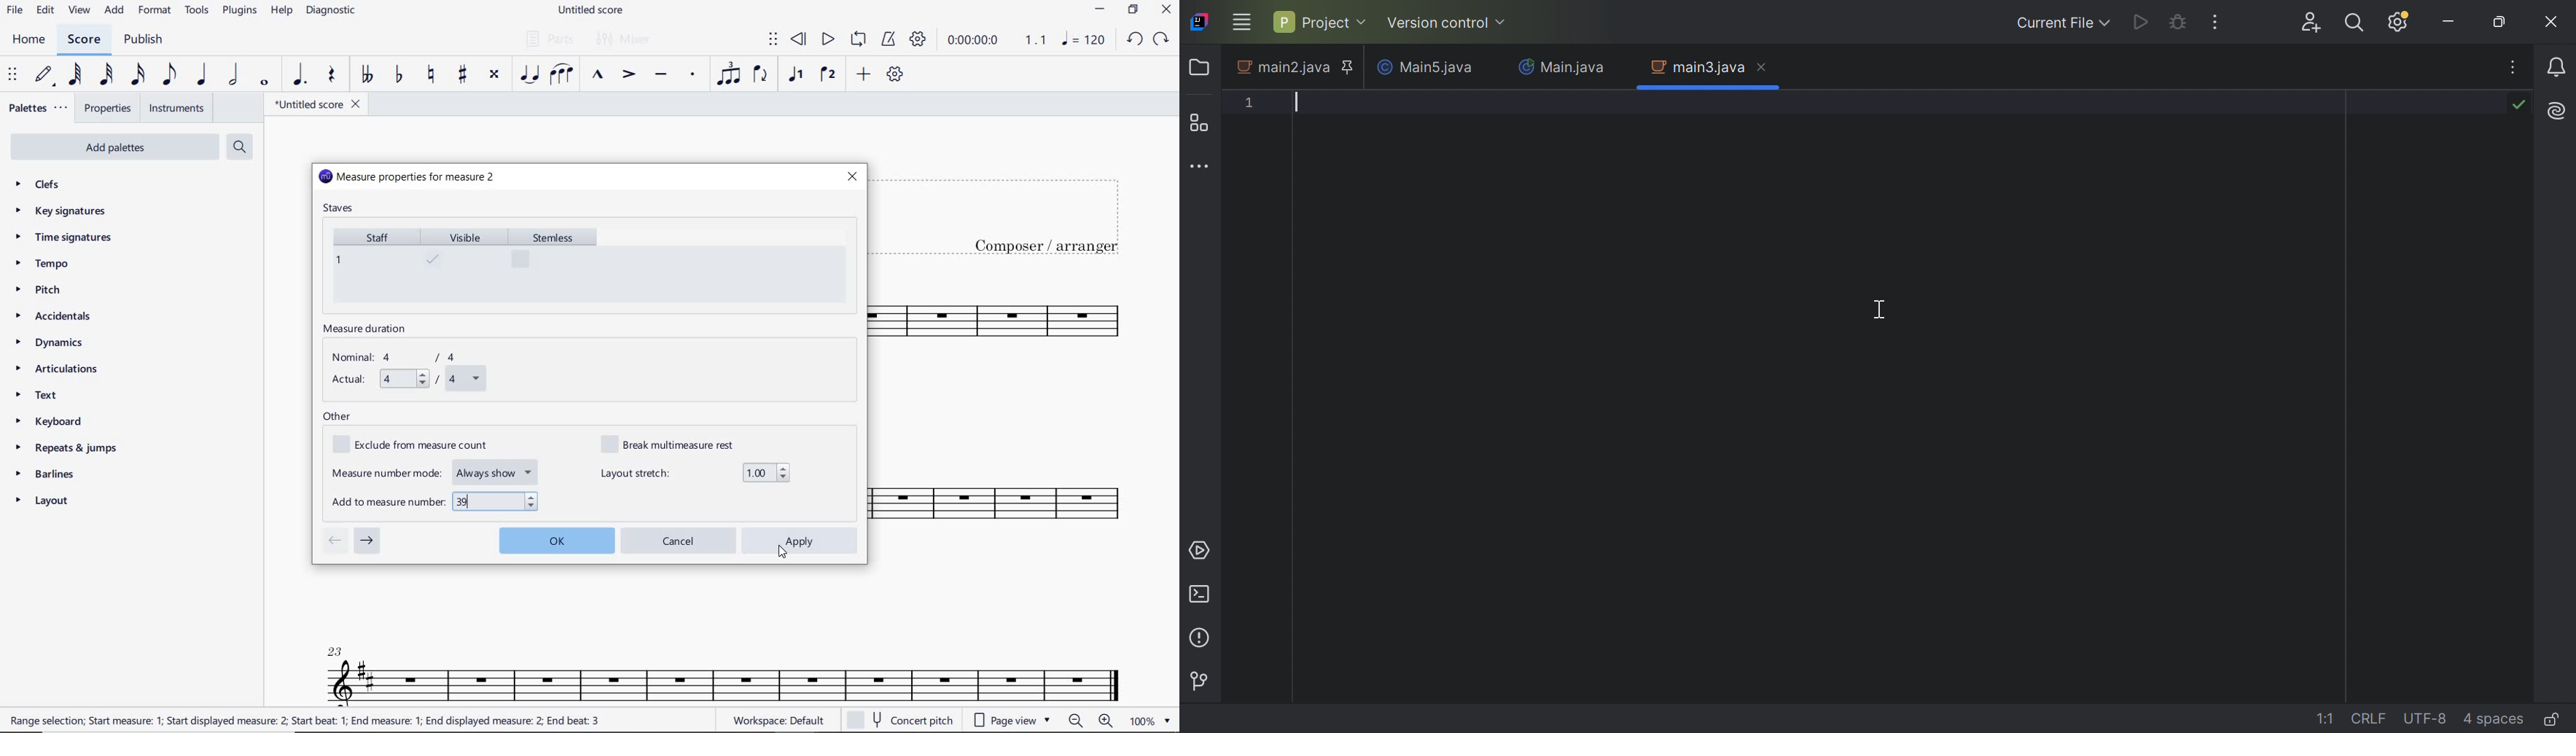  Describe the element at coordinates (2514, 68) in the screenshot. I see `Recent files, tab actions, and more` at that location.